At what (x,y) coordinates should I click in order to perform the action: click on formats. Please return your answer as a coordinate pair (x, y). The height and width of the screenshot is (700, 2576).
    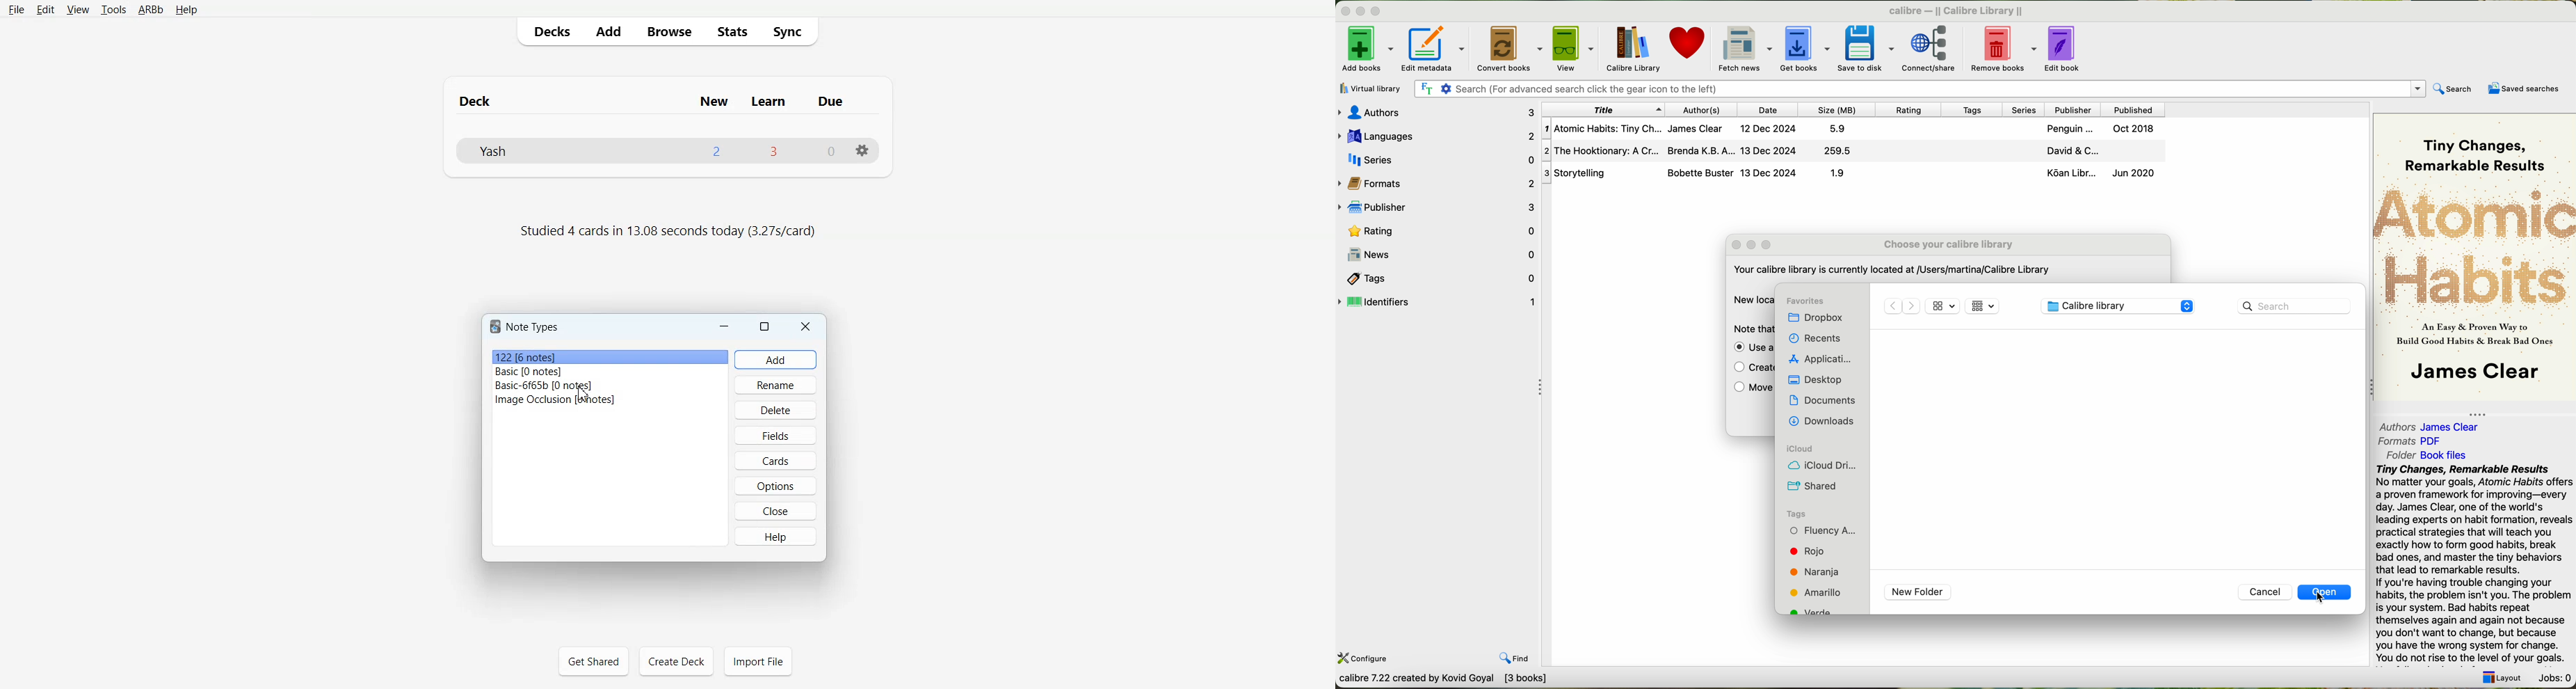
    Looking at the image, I should click on (1438, 183).